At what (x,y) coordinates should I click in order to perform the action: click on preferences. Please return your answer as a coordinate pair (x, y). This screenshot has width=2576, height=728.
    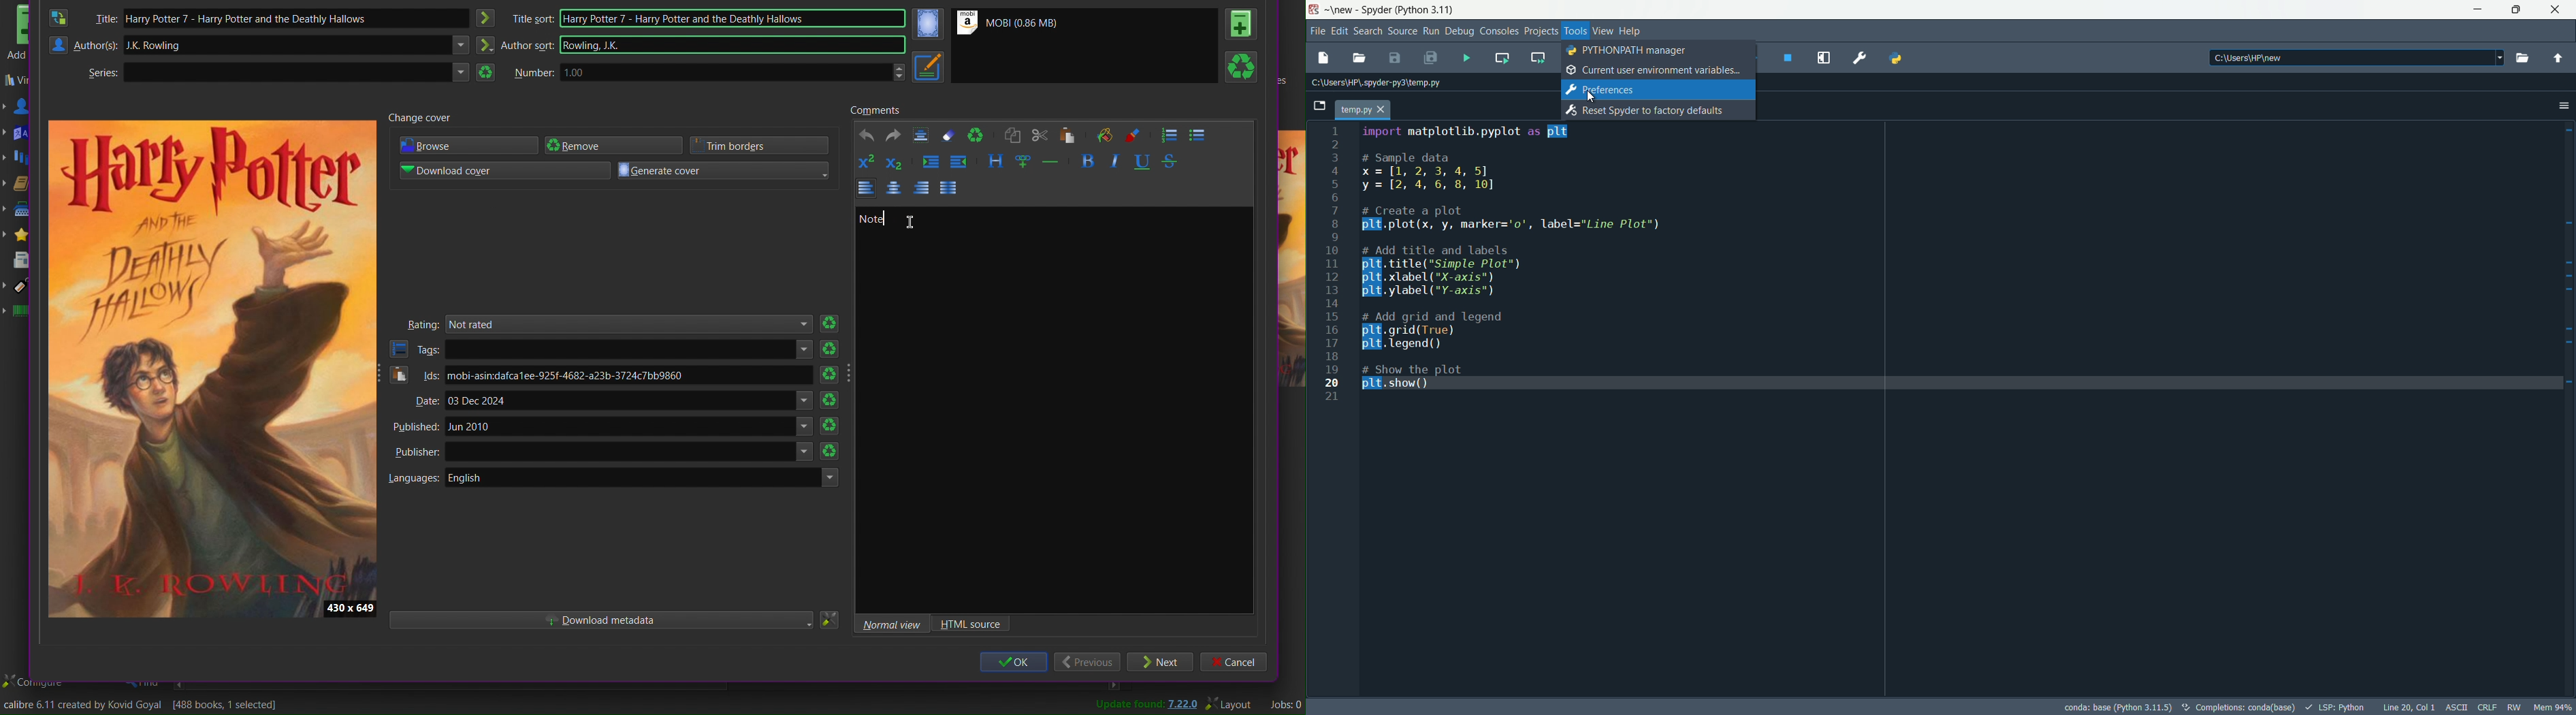
    Looking at the image, I should click on (1599, 90).